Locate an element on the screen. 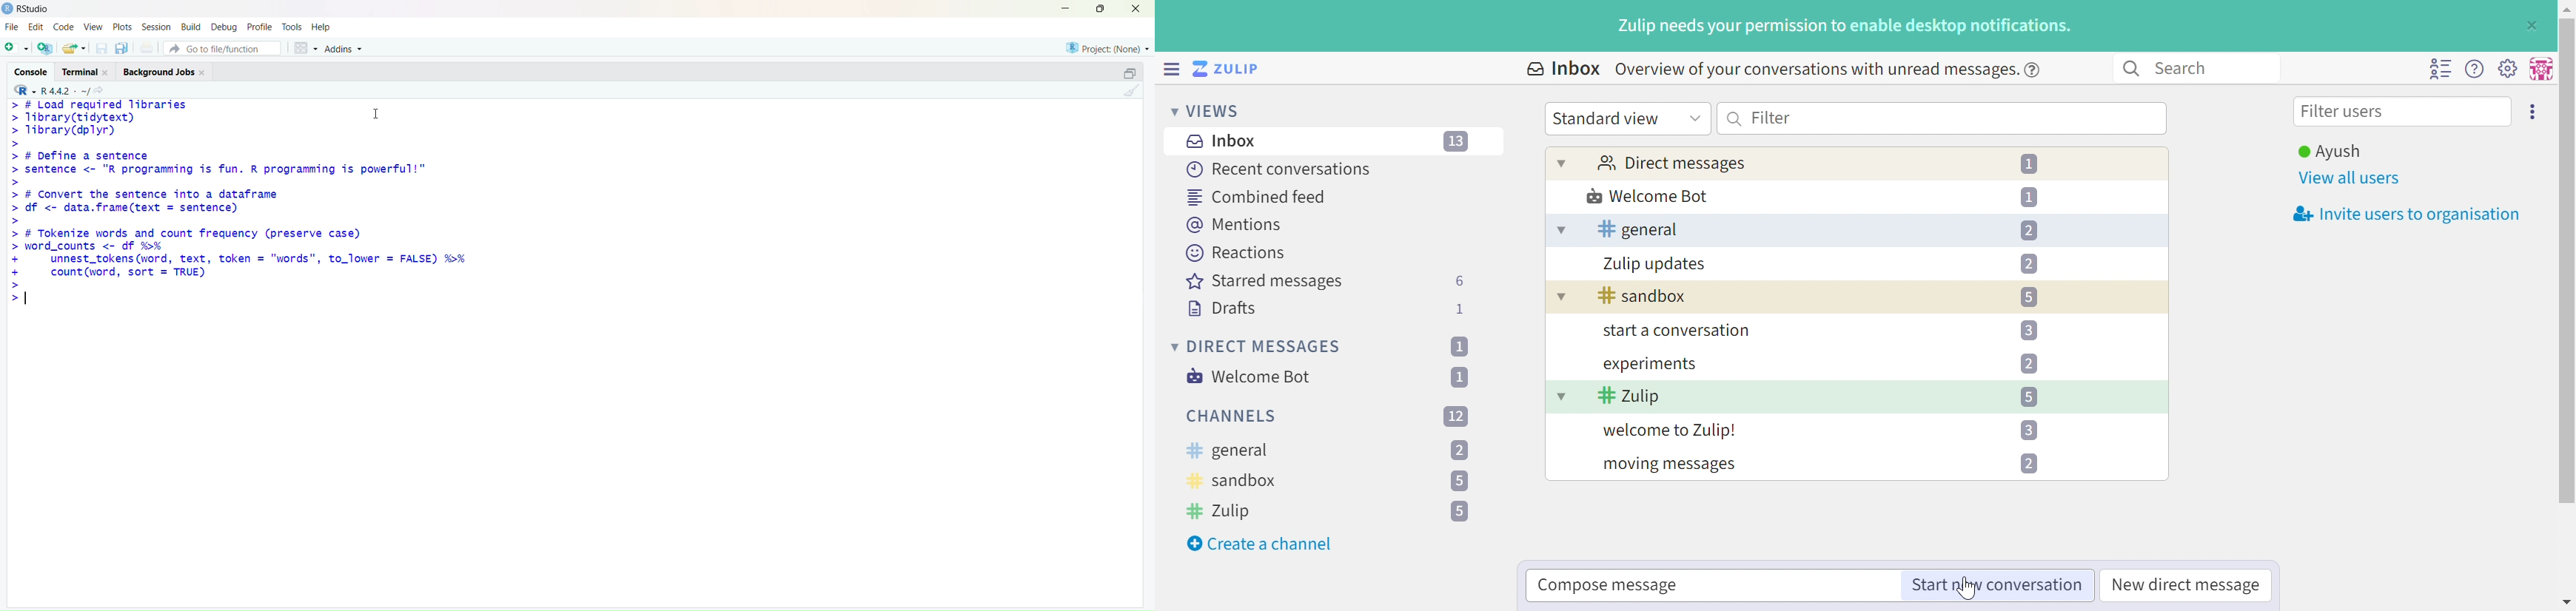 The image size is (2576, 616). R 4.4.2 is located at coordinates (50, 90).